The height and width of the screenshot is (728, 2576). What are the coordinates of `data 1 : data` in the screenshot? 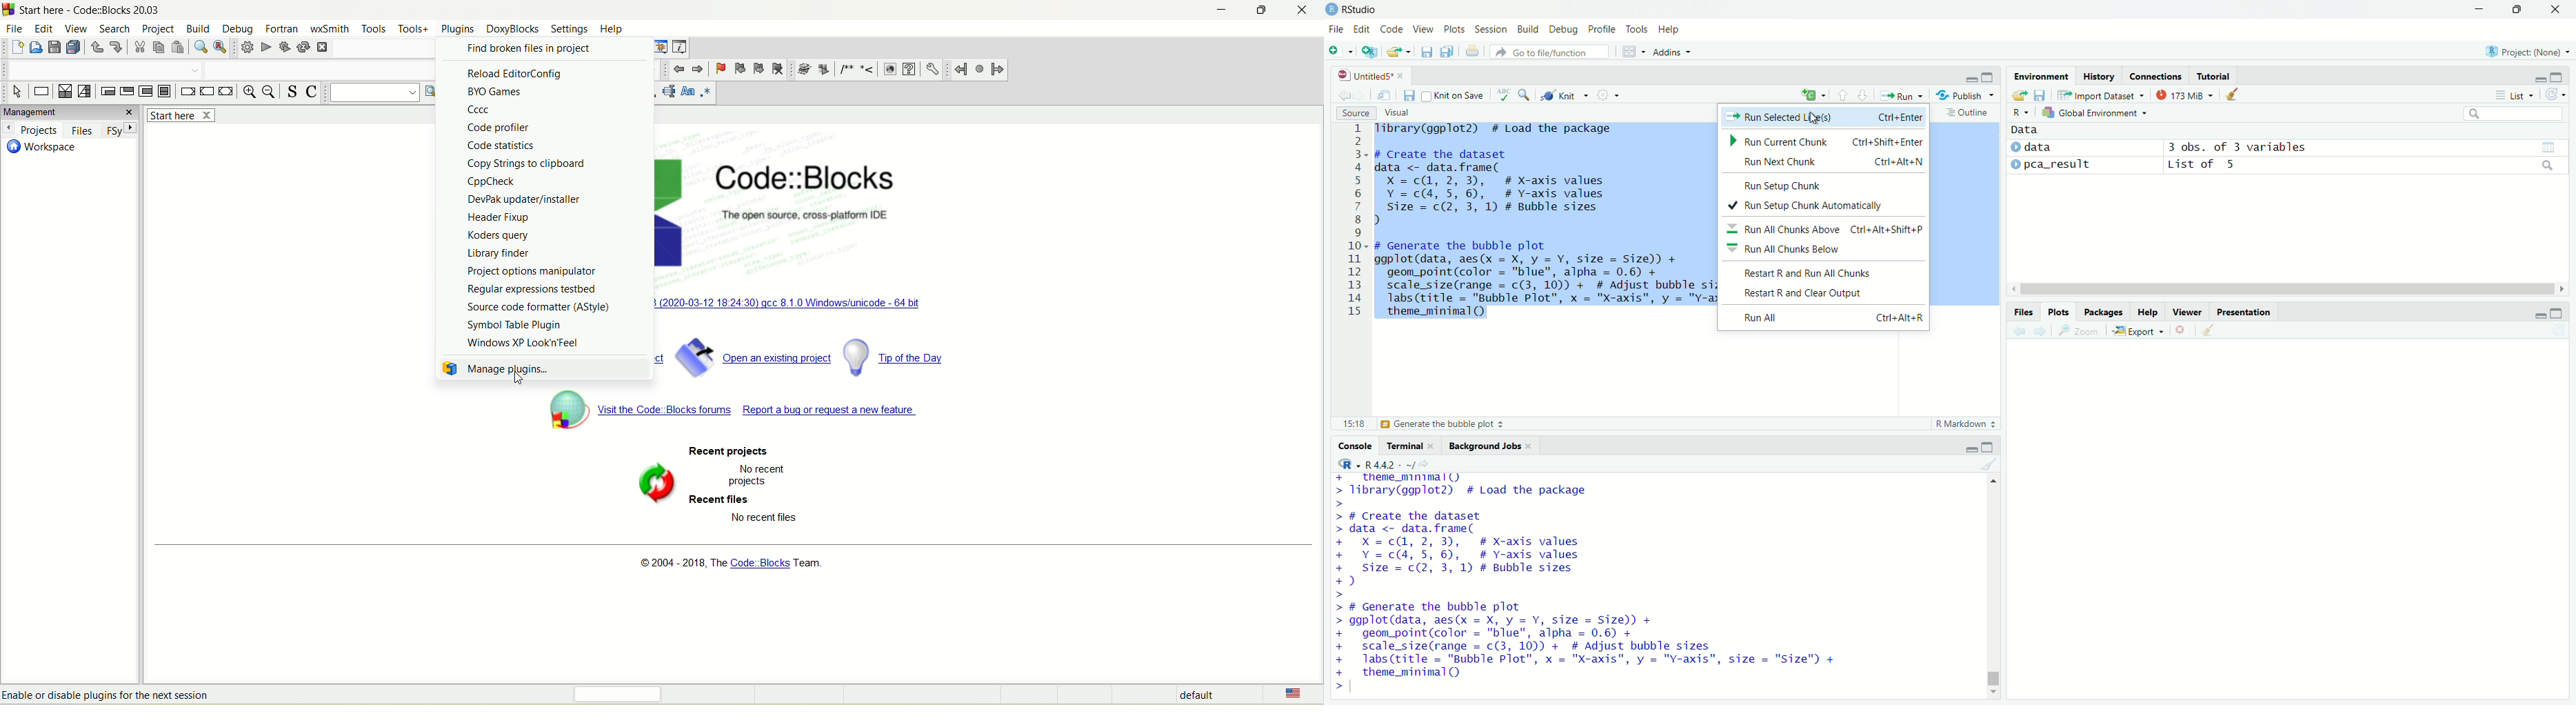 It's located at (2054, 147).